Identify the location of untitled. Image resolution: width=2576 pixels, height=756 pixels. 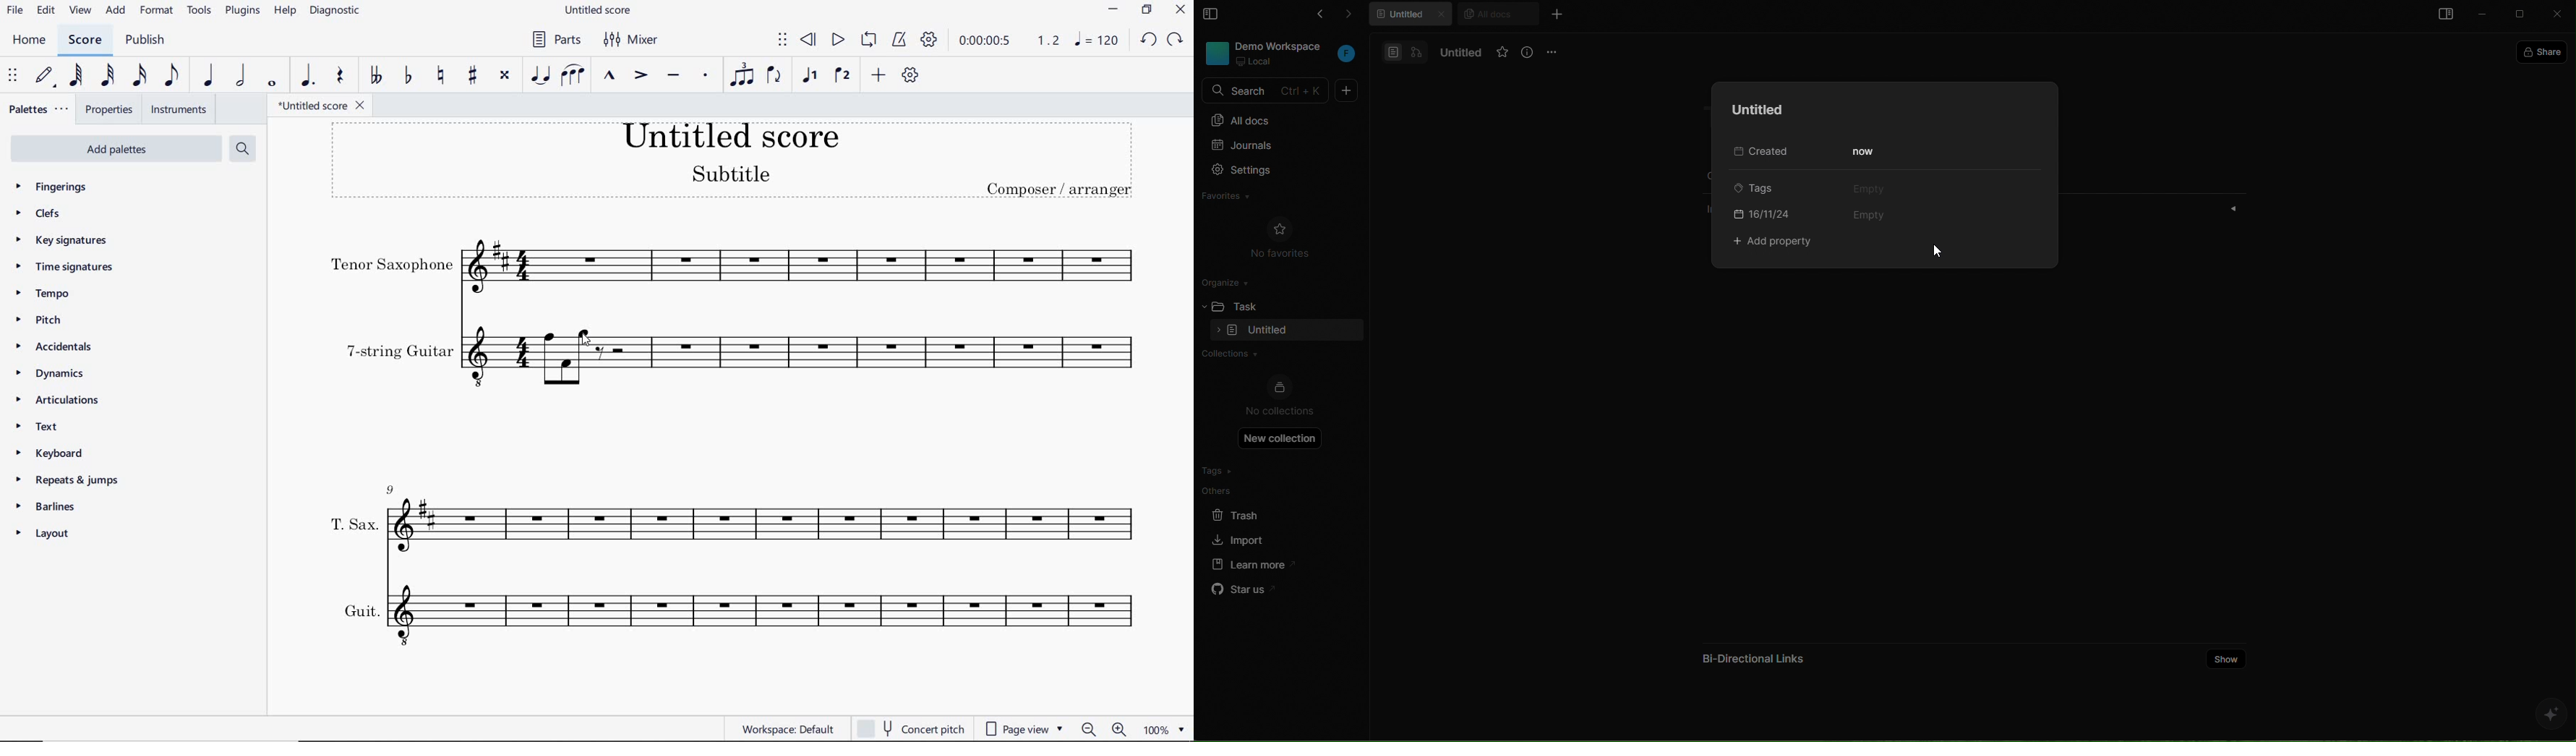
(1753, 110).